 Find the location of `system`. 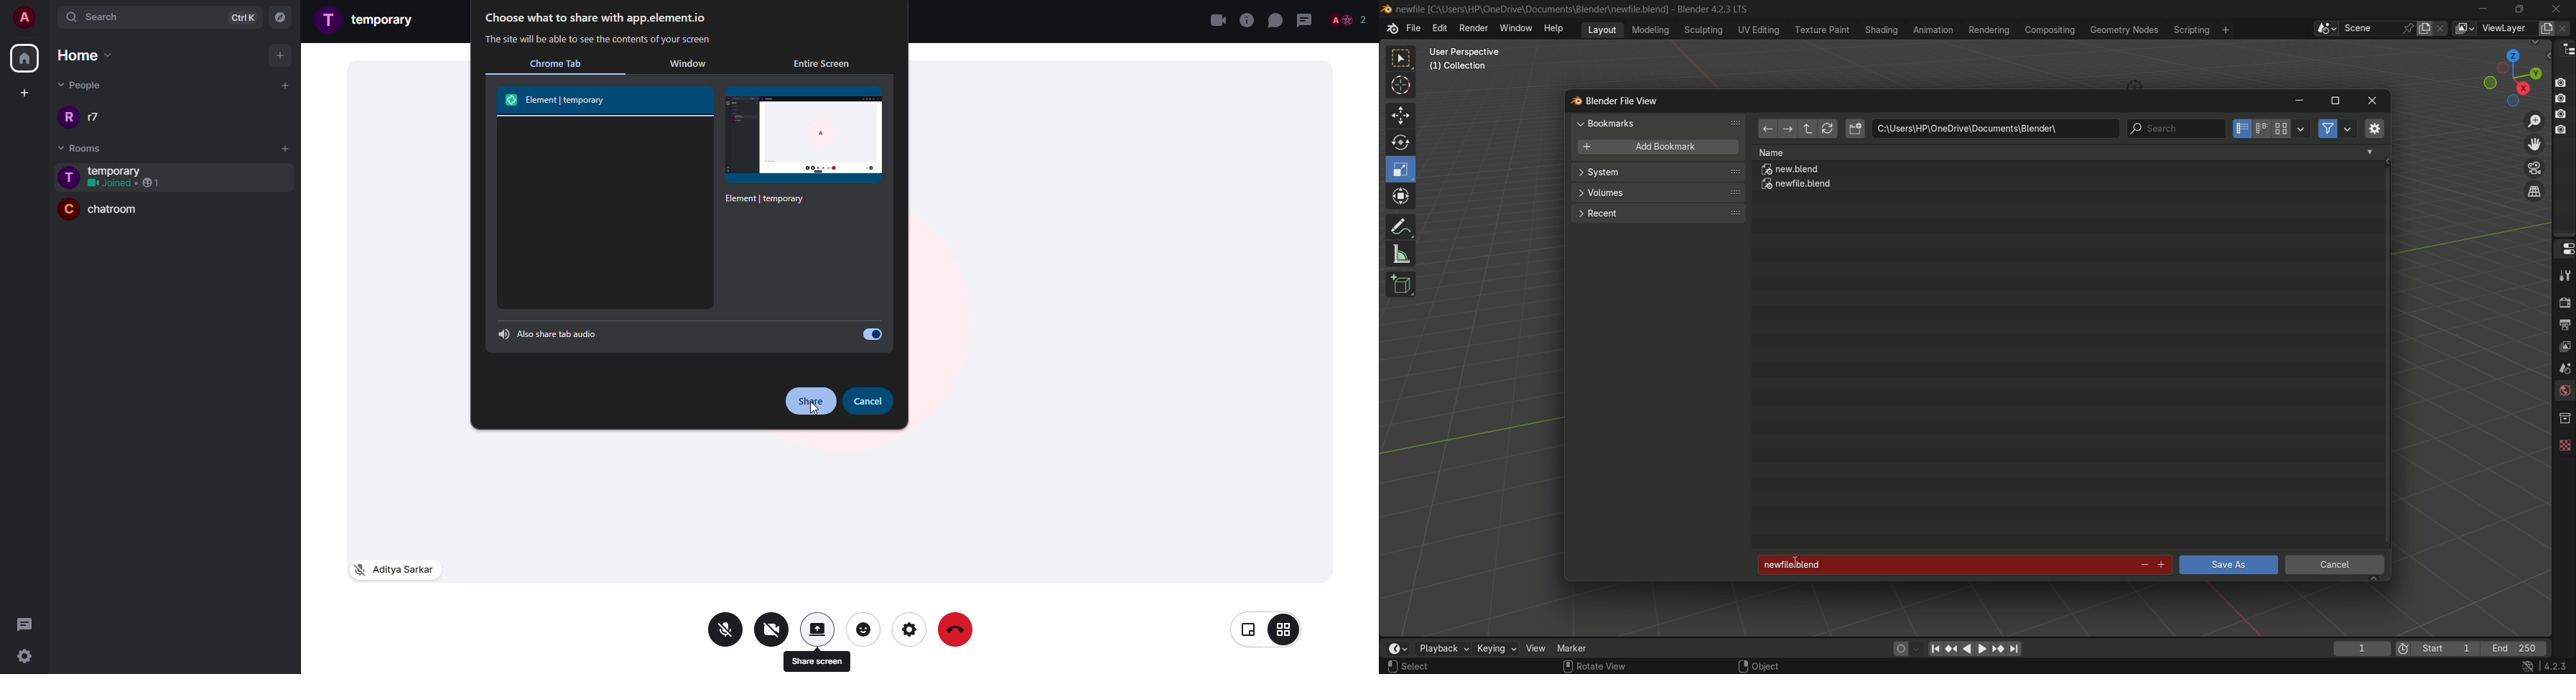

system is located at coordinates (1658, 173).